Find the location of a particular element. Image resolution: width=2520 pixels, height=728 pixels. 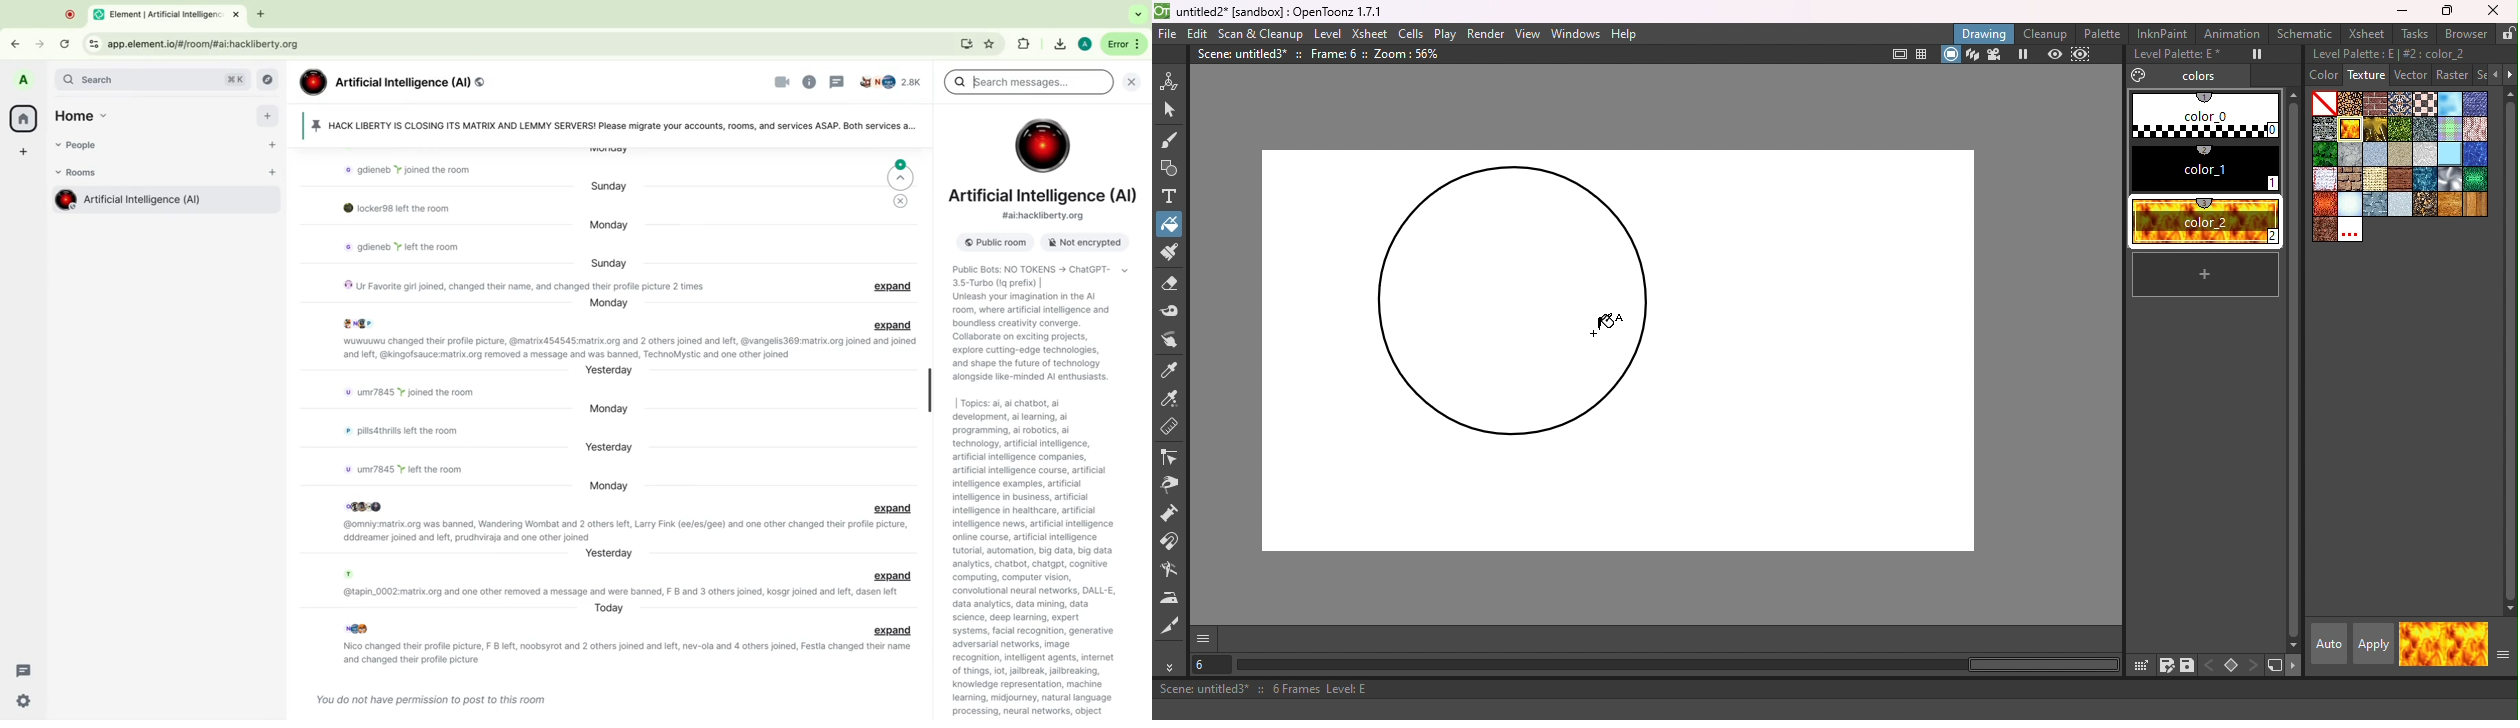

room is located at coordinates (163, 202).